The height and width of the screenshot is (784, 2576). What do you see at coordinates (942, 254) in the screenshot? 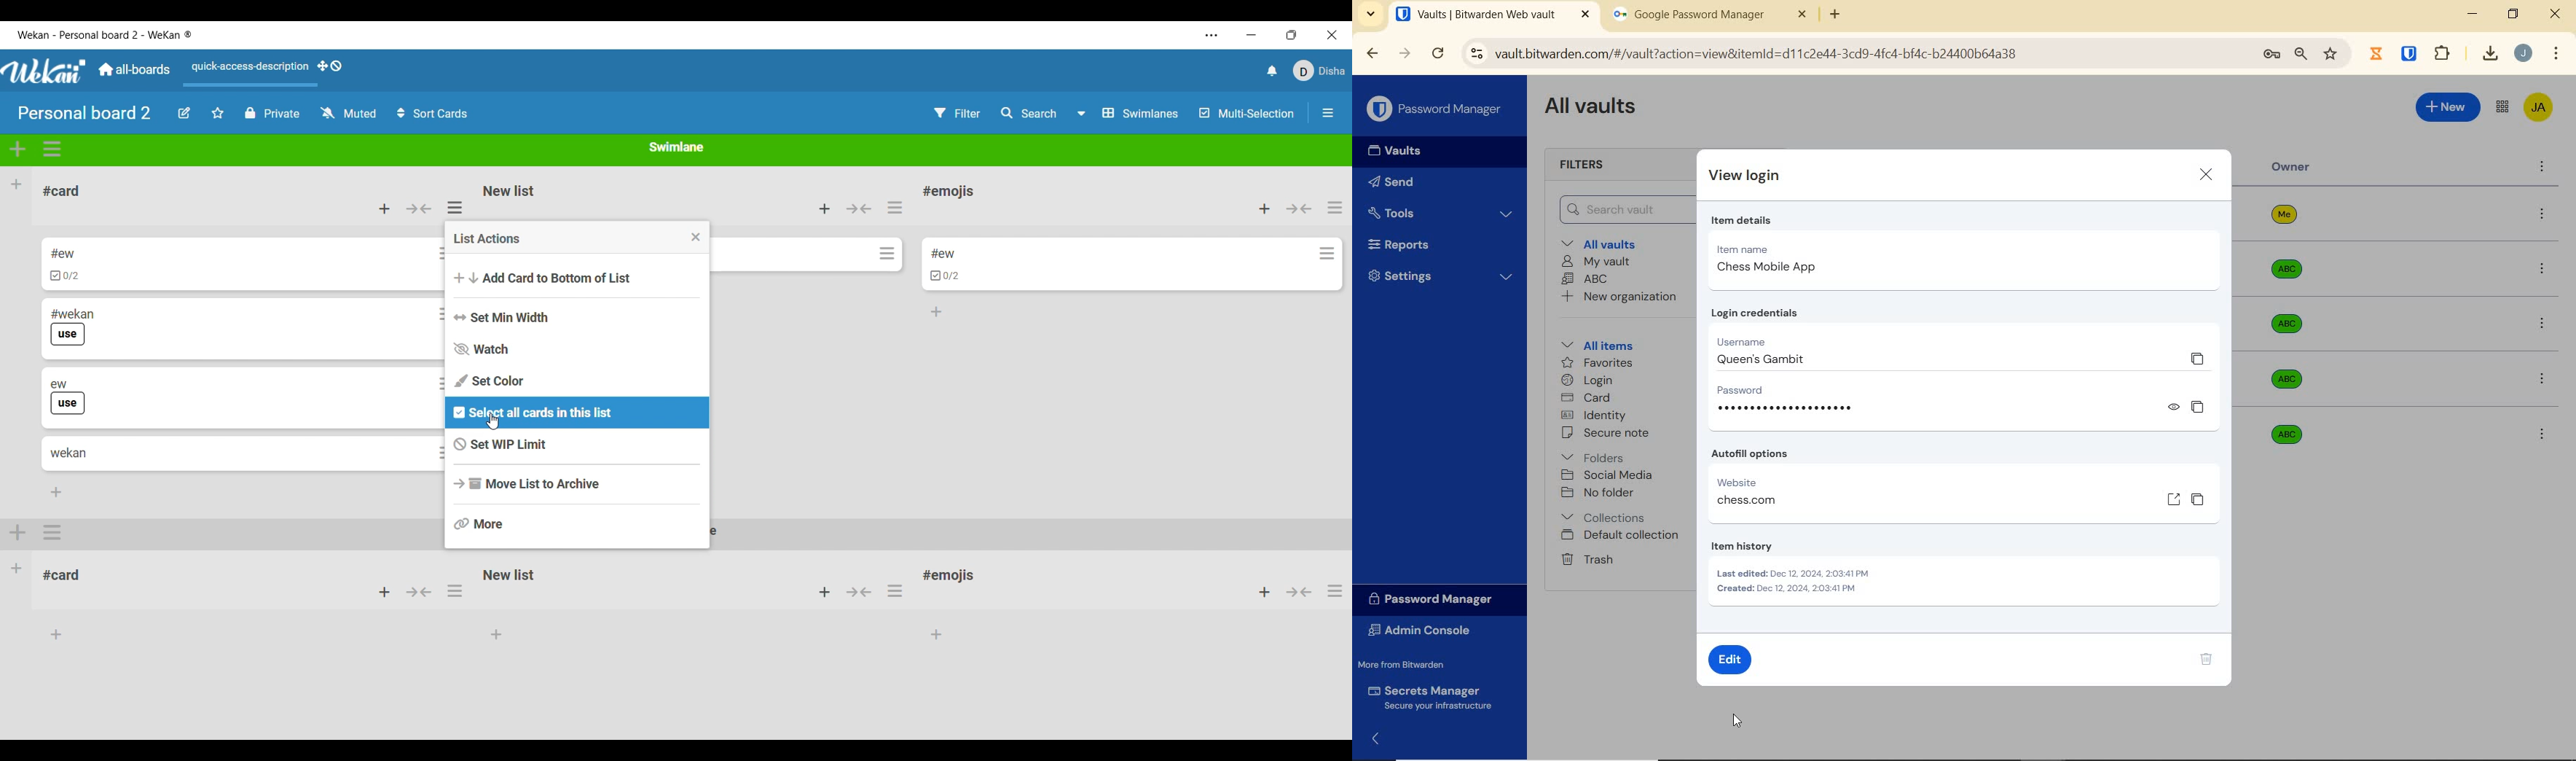
I see `Card title` at bounding box center [942, 254].